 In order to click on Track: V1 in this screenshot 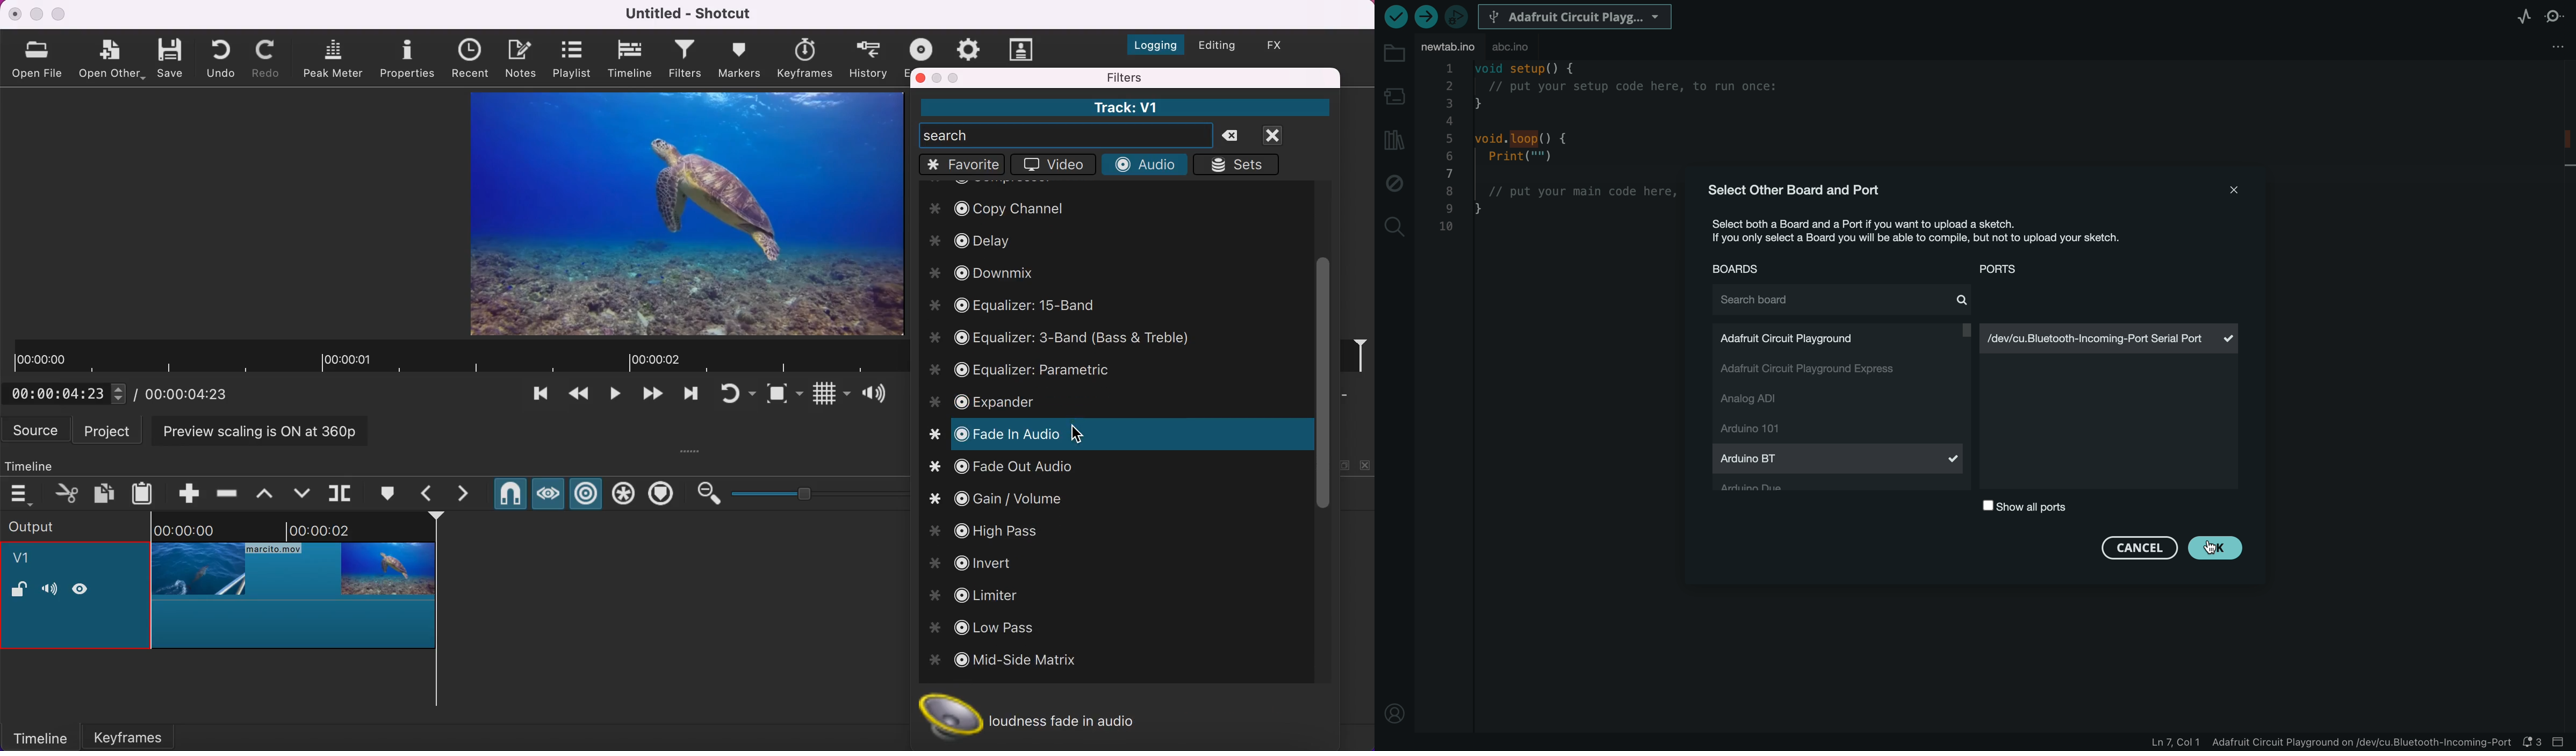, I will do `click(1124, 107)`.